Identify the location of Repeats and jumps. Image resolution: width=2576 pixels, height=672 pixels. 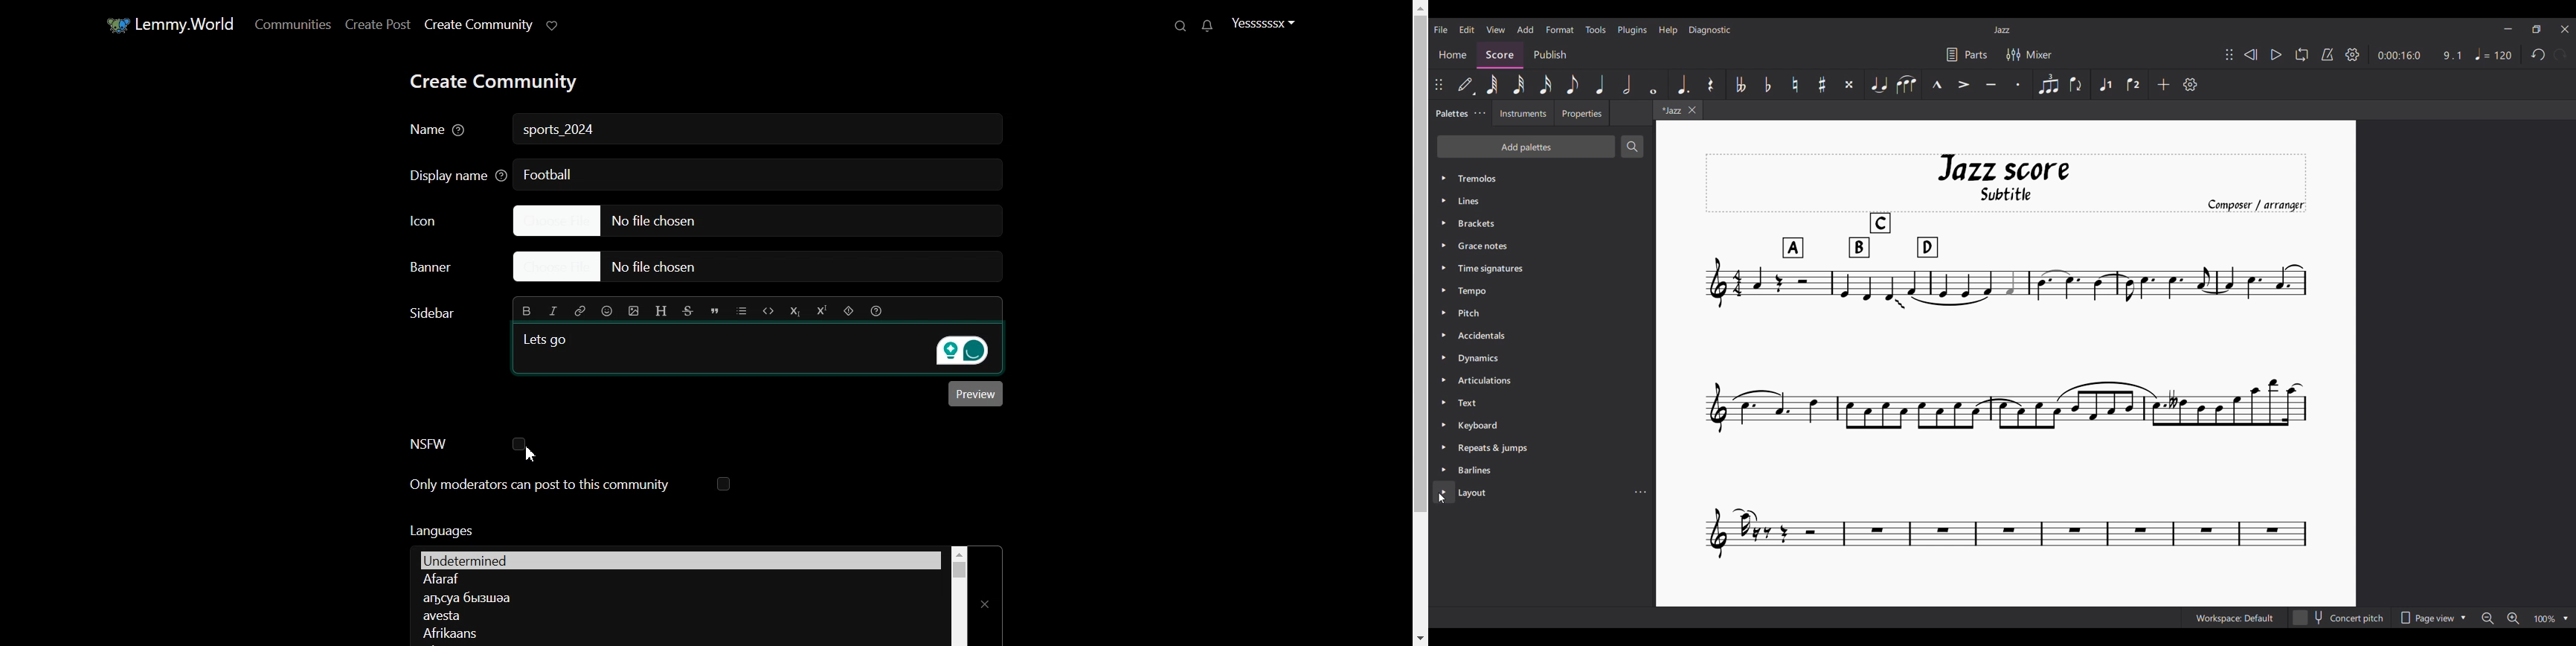
(1542, 448).